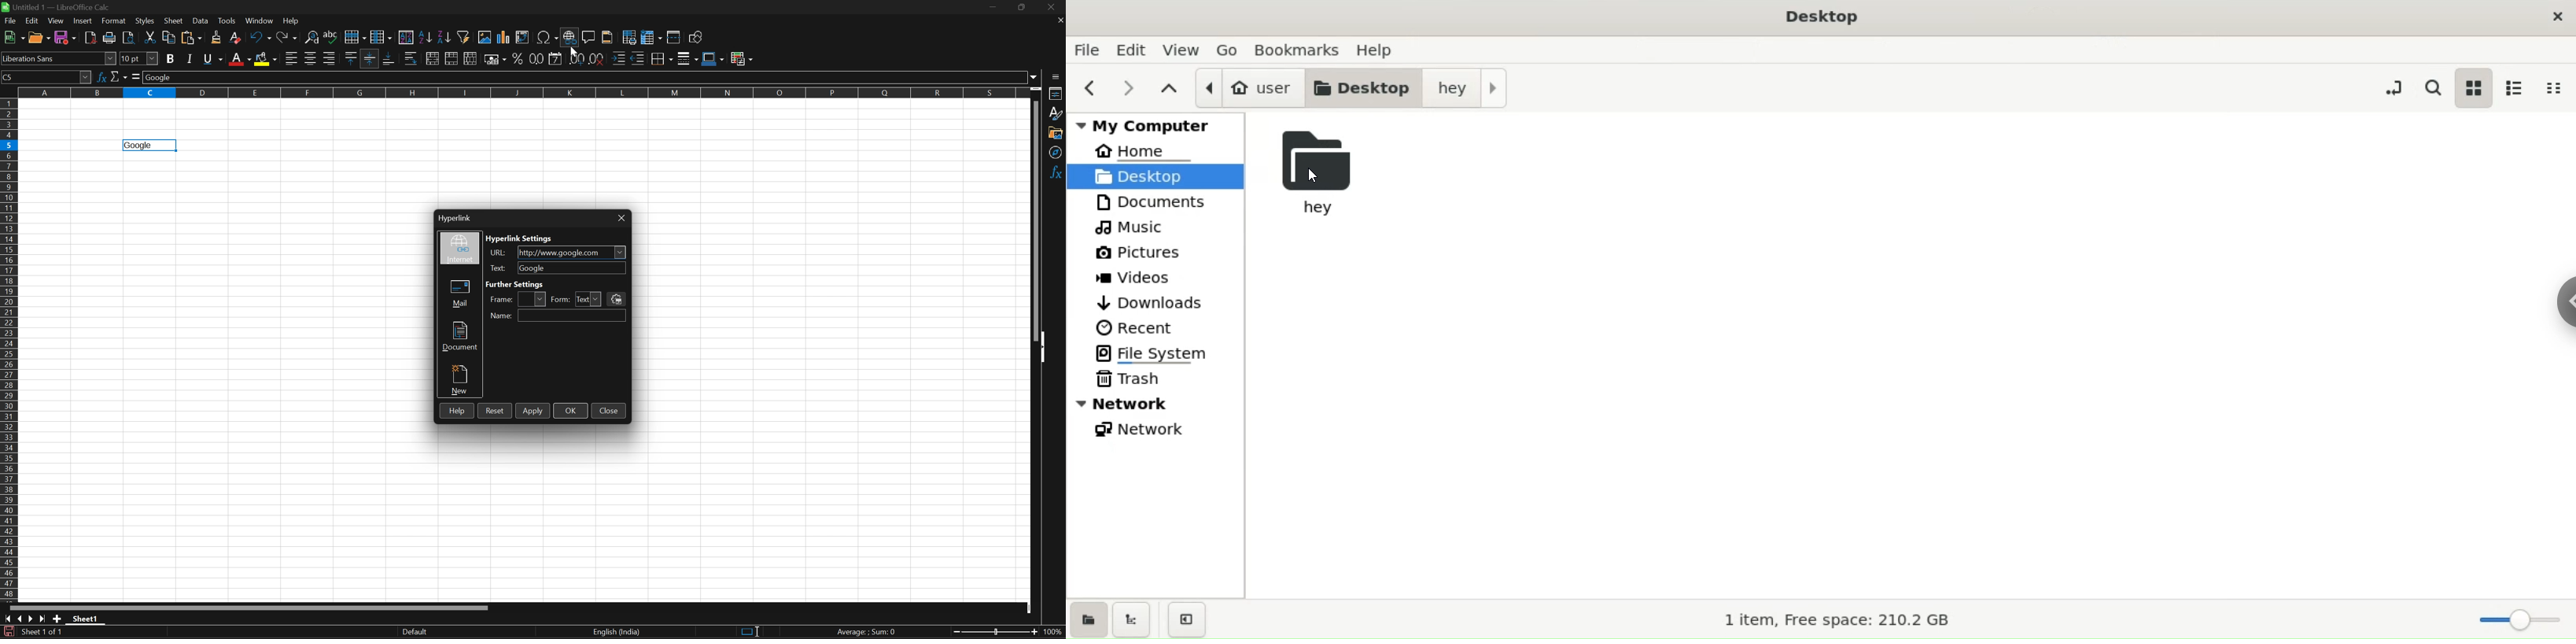 The height and width of the screenshot is (644, 2576). I want to click on Redo, so click(287, 37).